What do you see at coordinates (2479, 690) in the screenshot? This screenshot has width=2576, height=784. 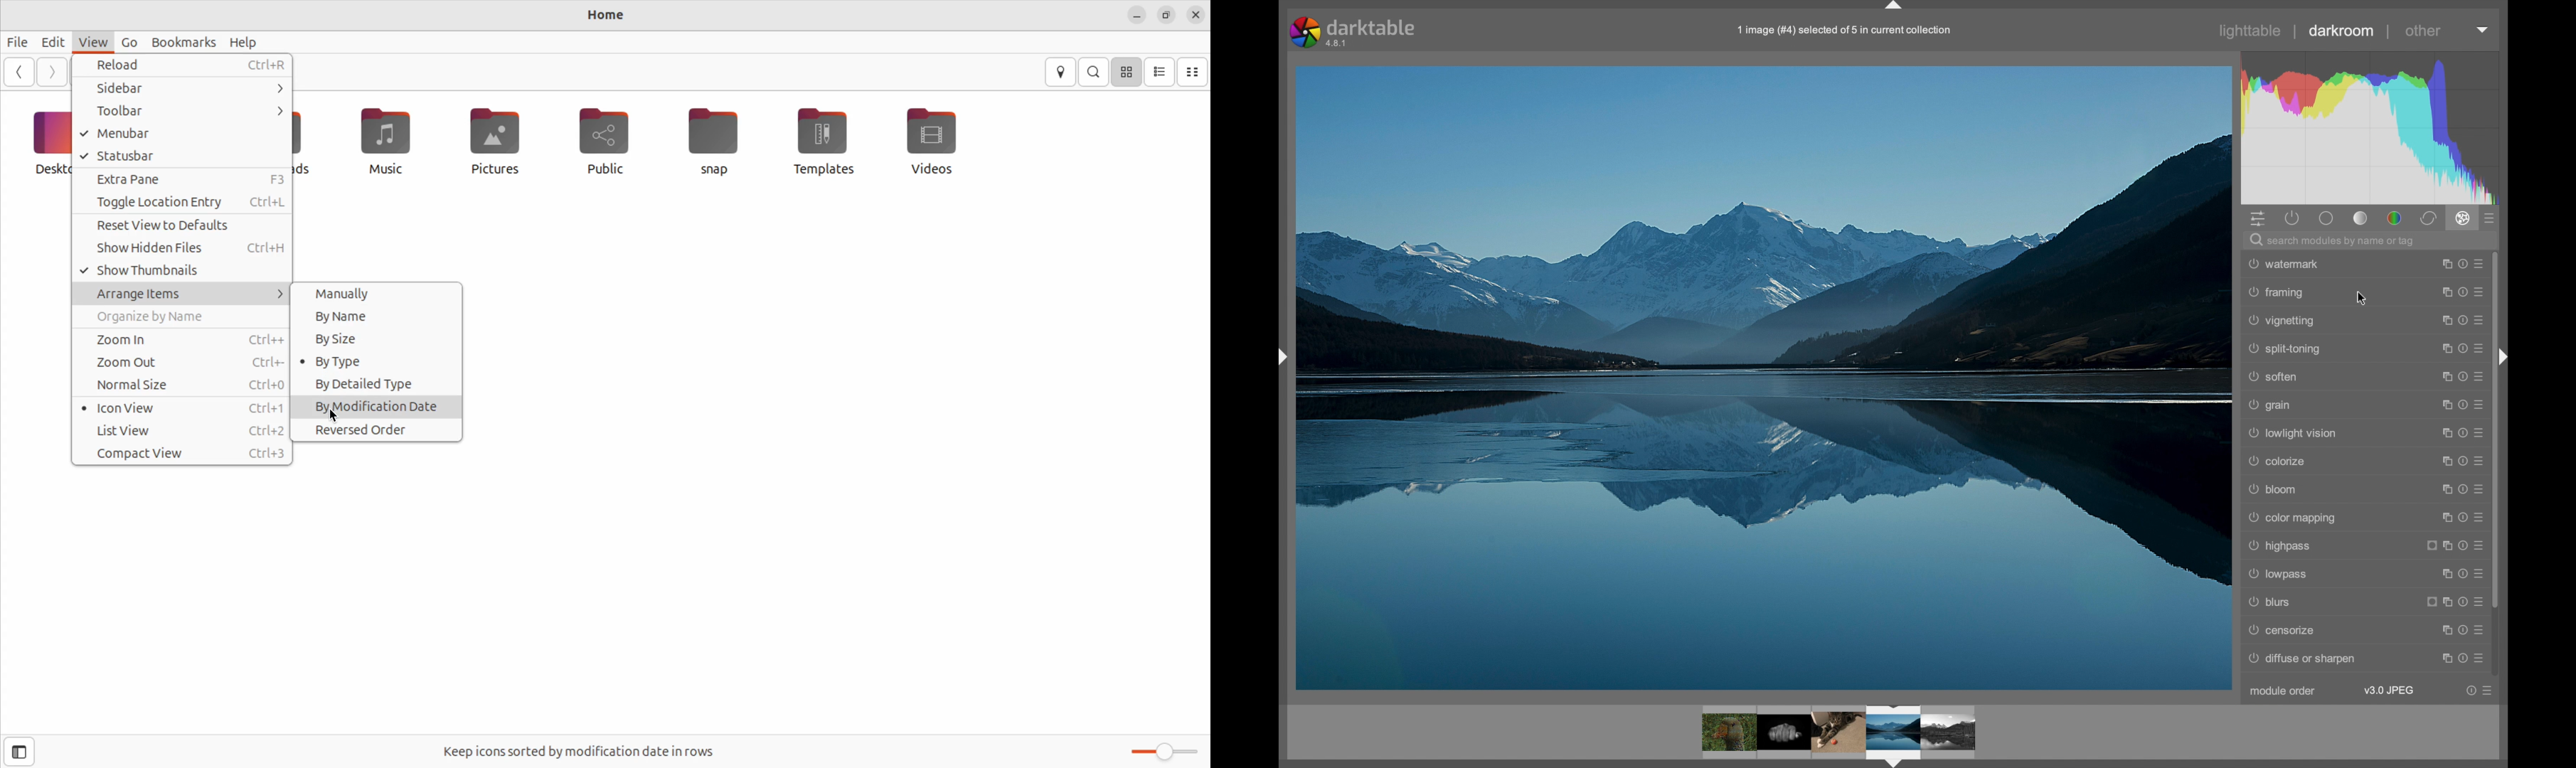 I see `more options` at bounding box center [2479, 690].